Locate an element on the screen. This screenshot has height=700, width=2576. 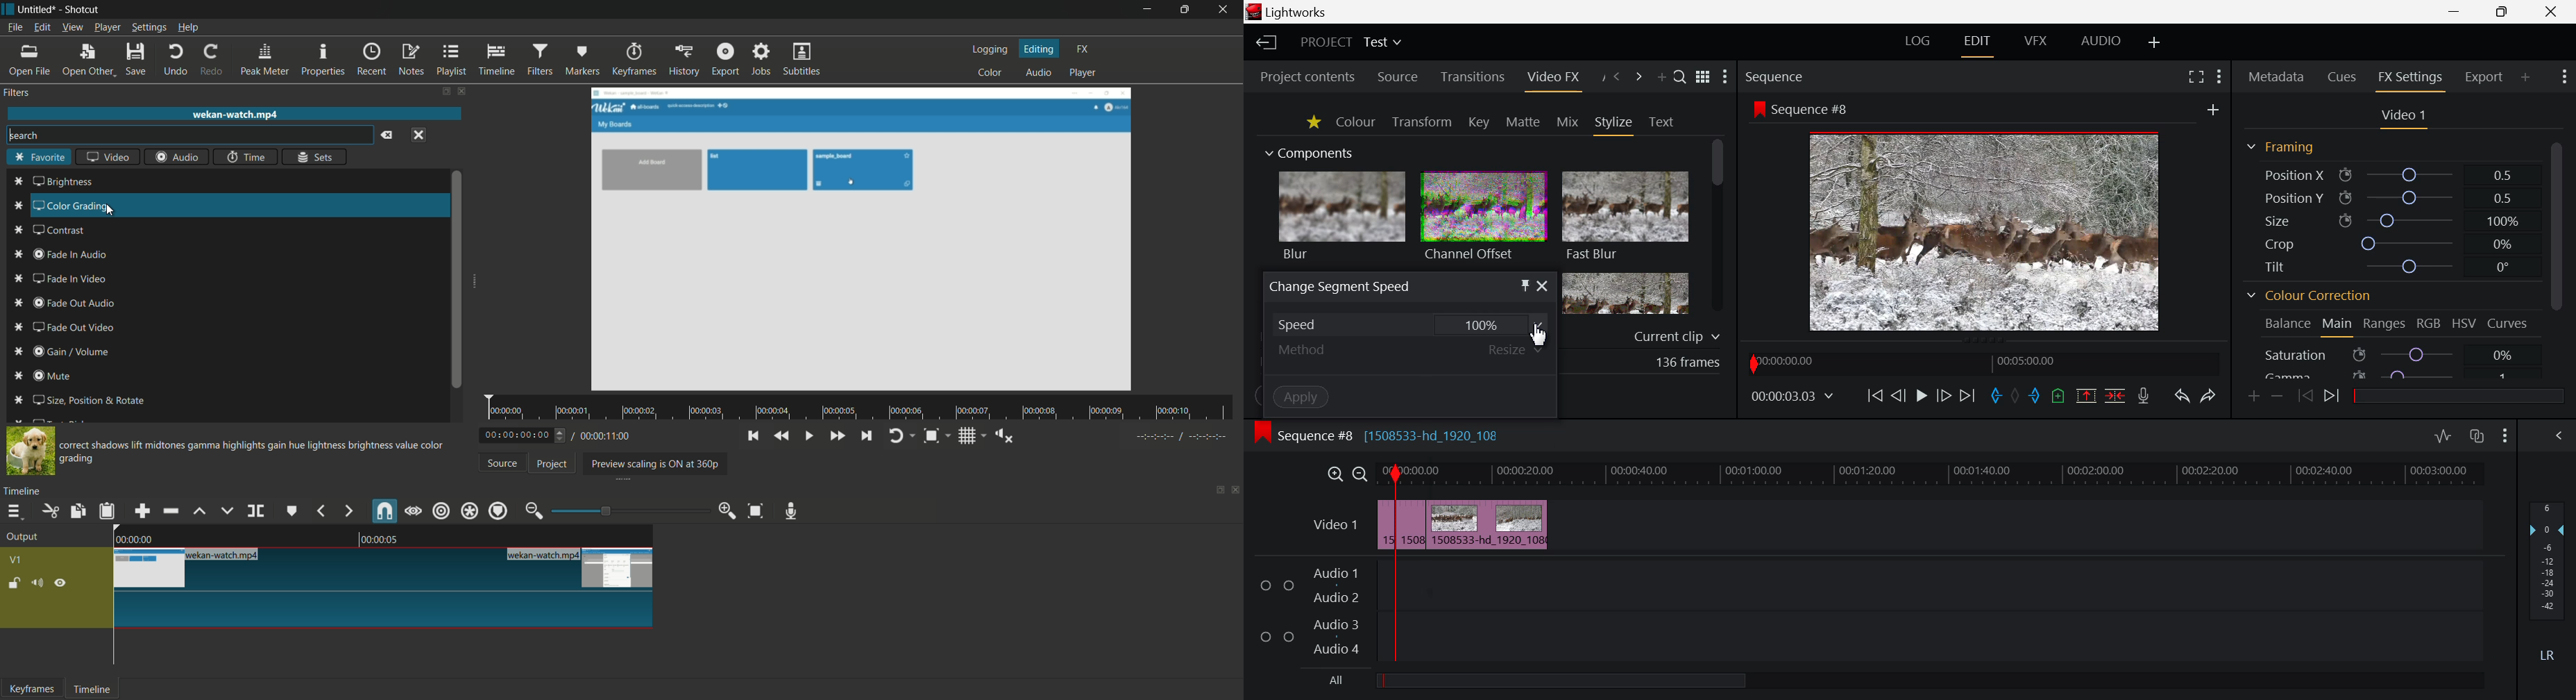
Remove keyframe is located at coordinates (2278, 396).